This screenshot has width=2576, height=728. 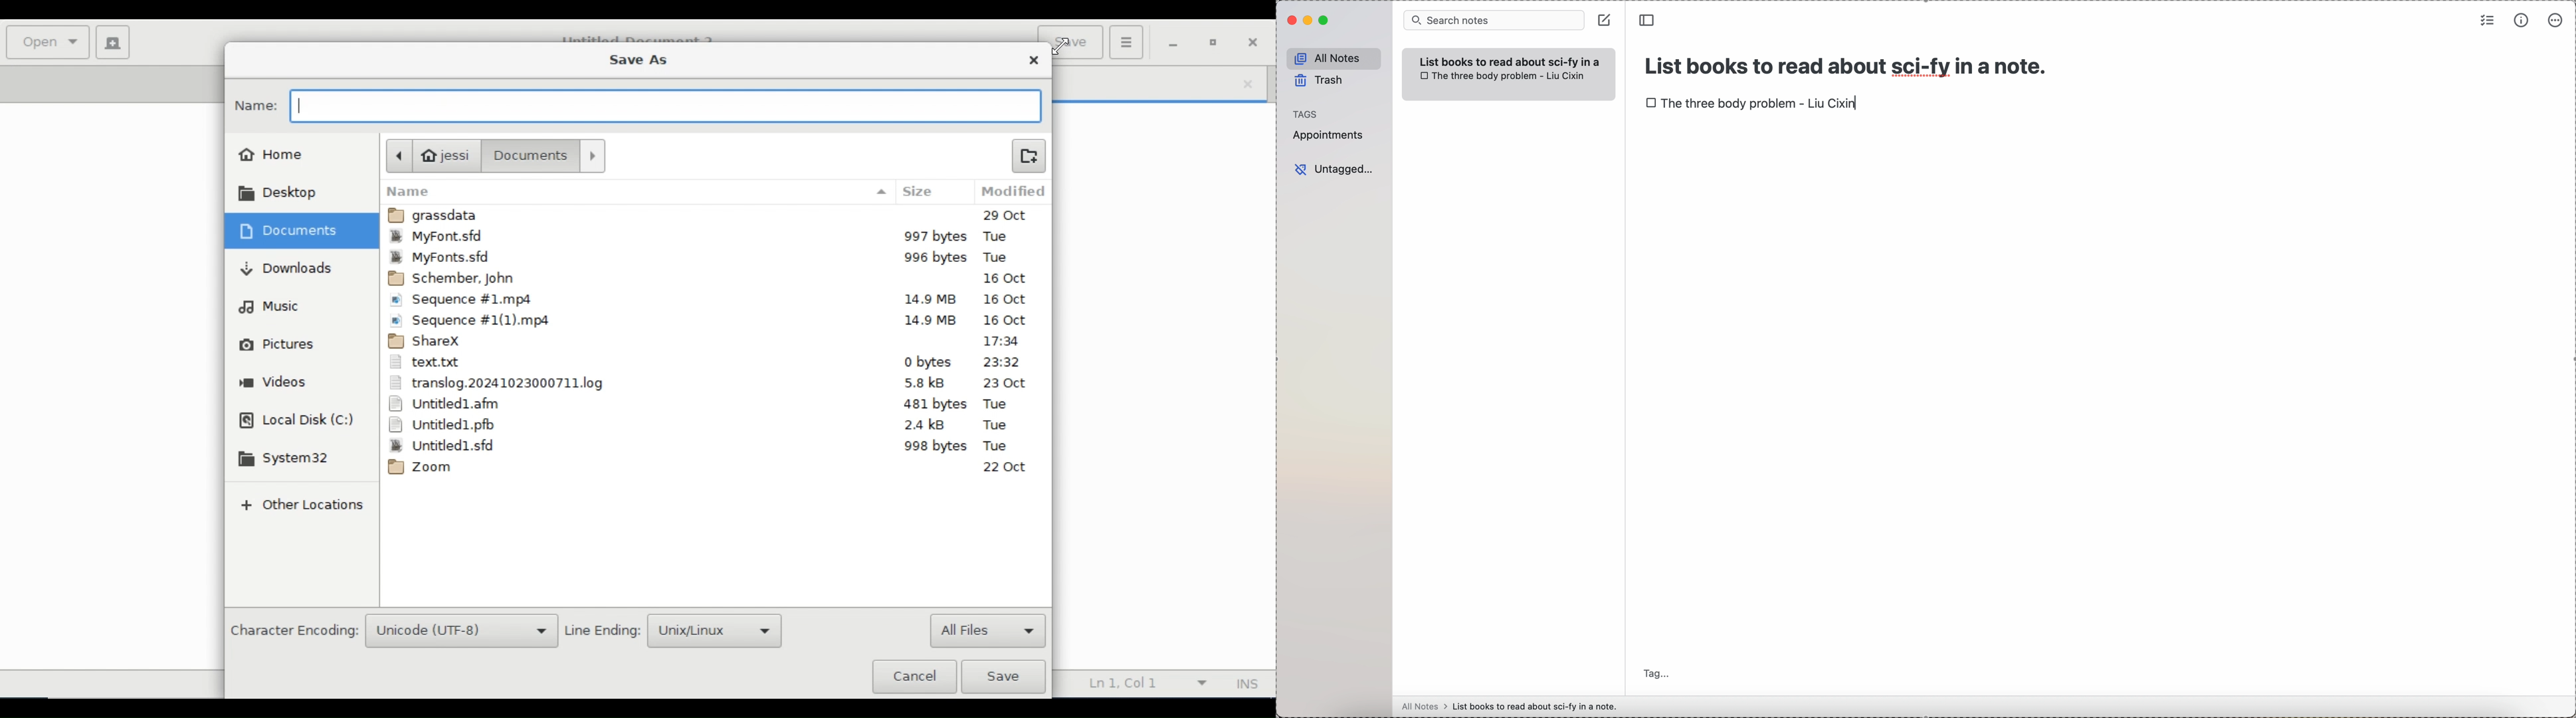 I want to click on minimize, so click(x=1306, y=20).